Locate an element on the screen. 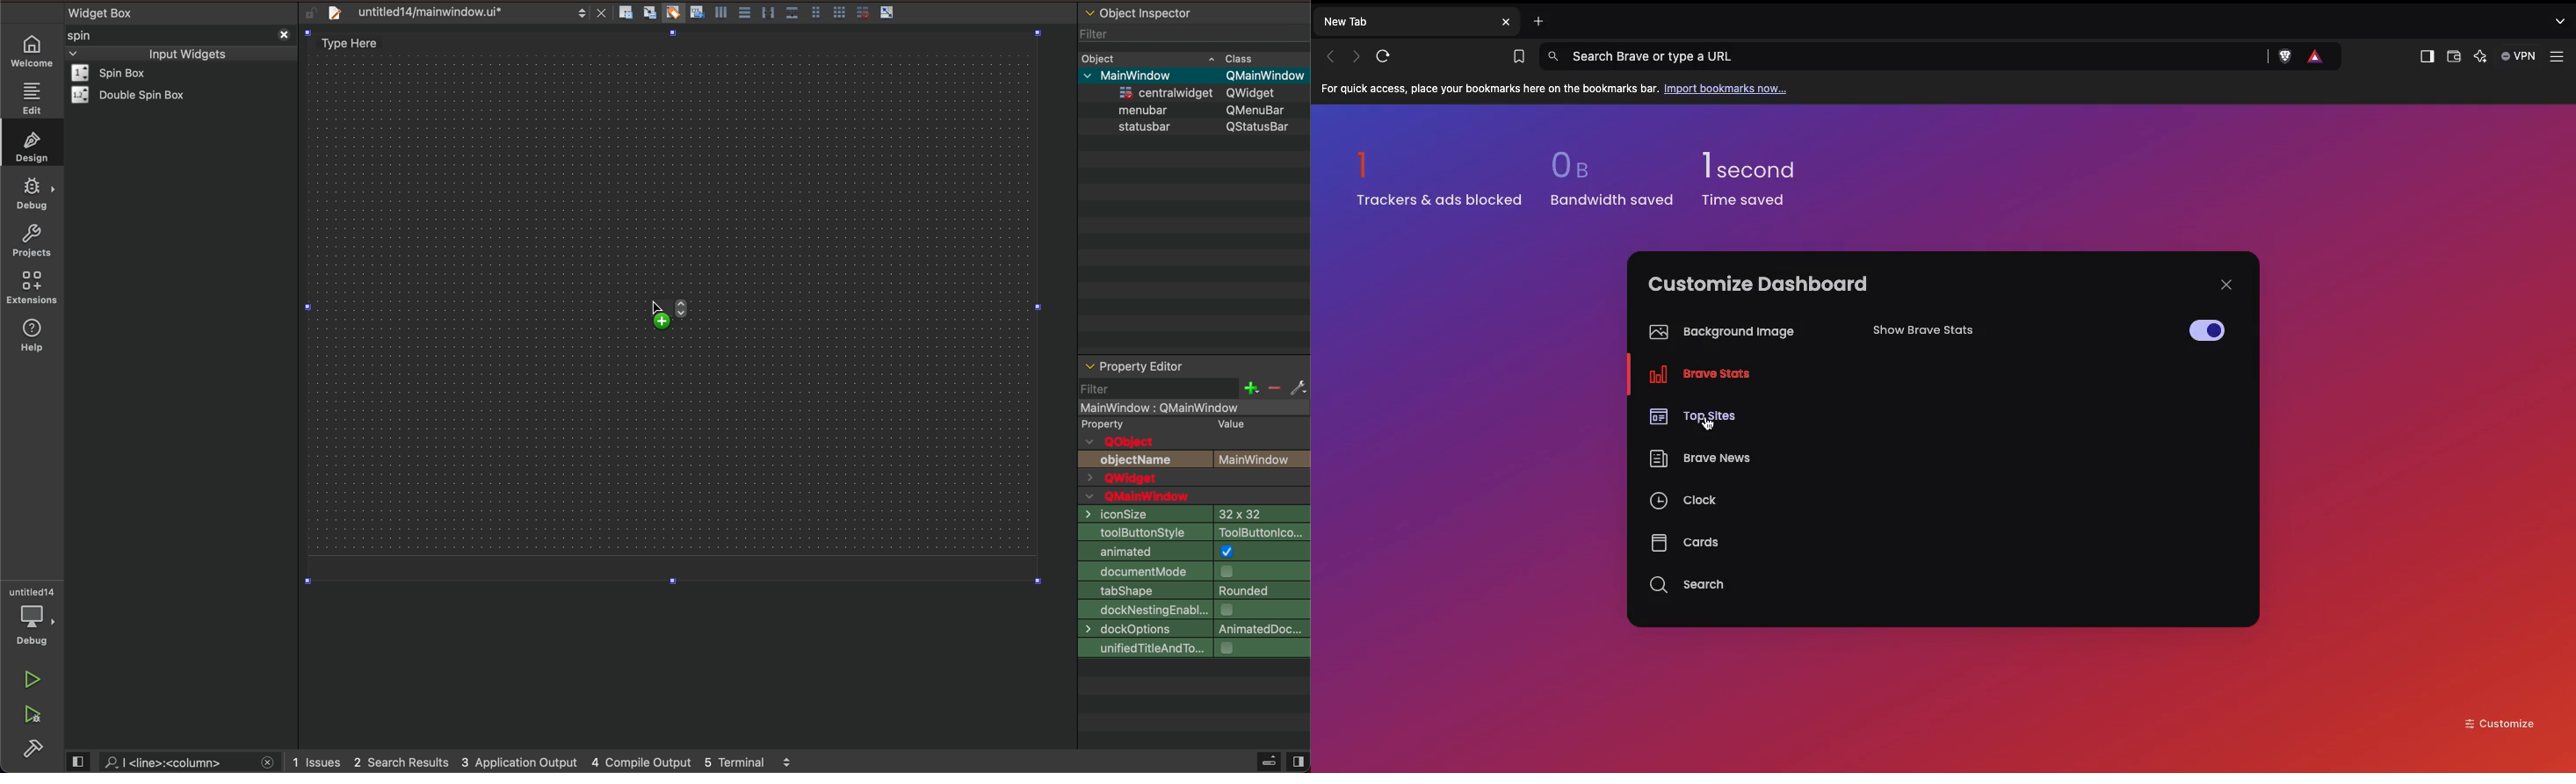 The height and width of the screenshot is (784, 2576). text is located at coordinates (1125, 442).